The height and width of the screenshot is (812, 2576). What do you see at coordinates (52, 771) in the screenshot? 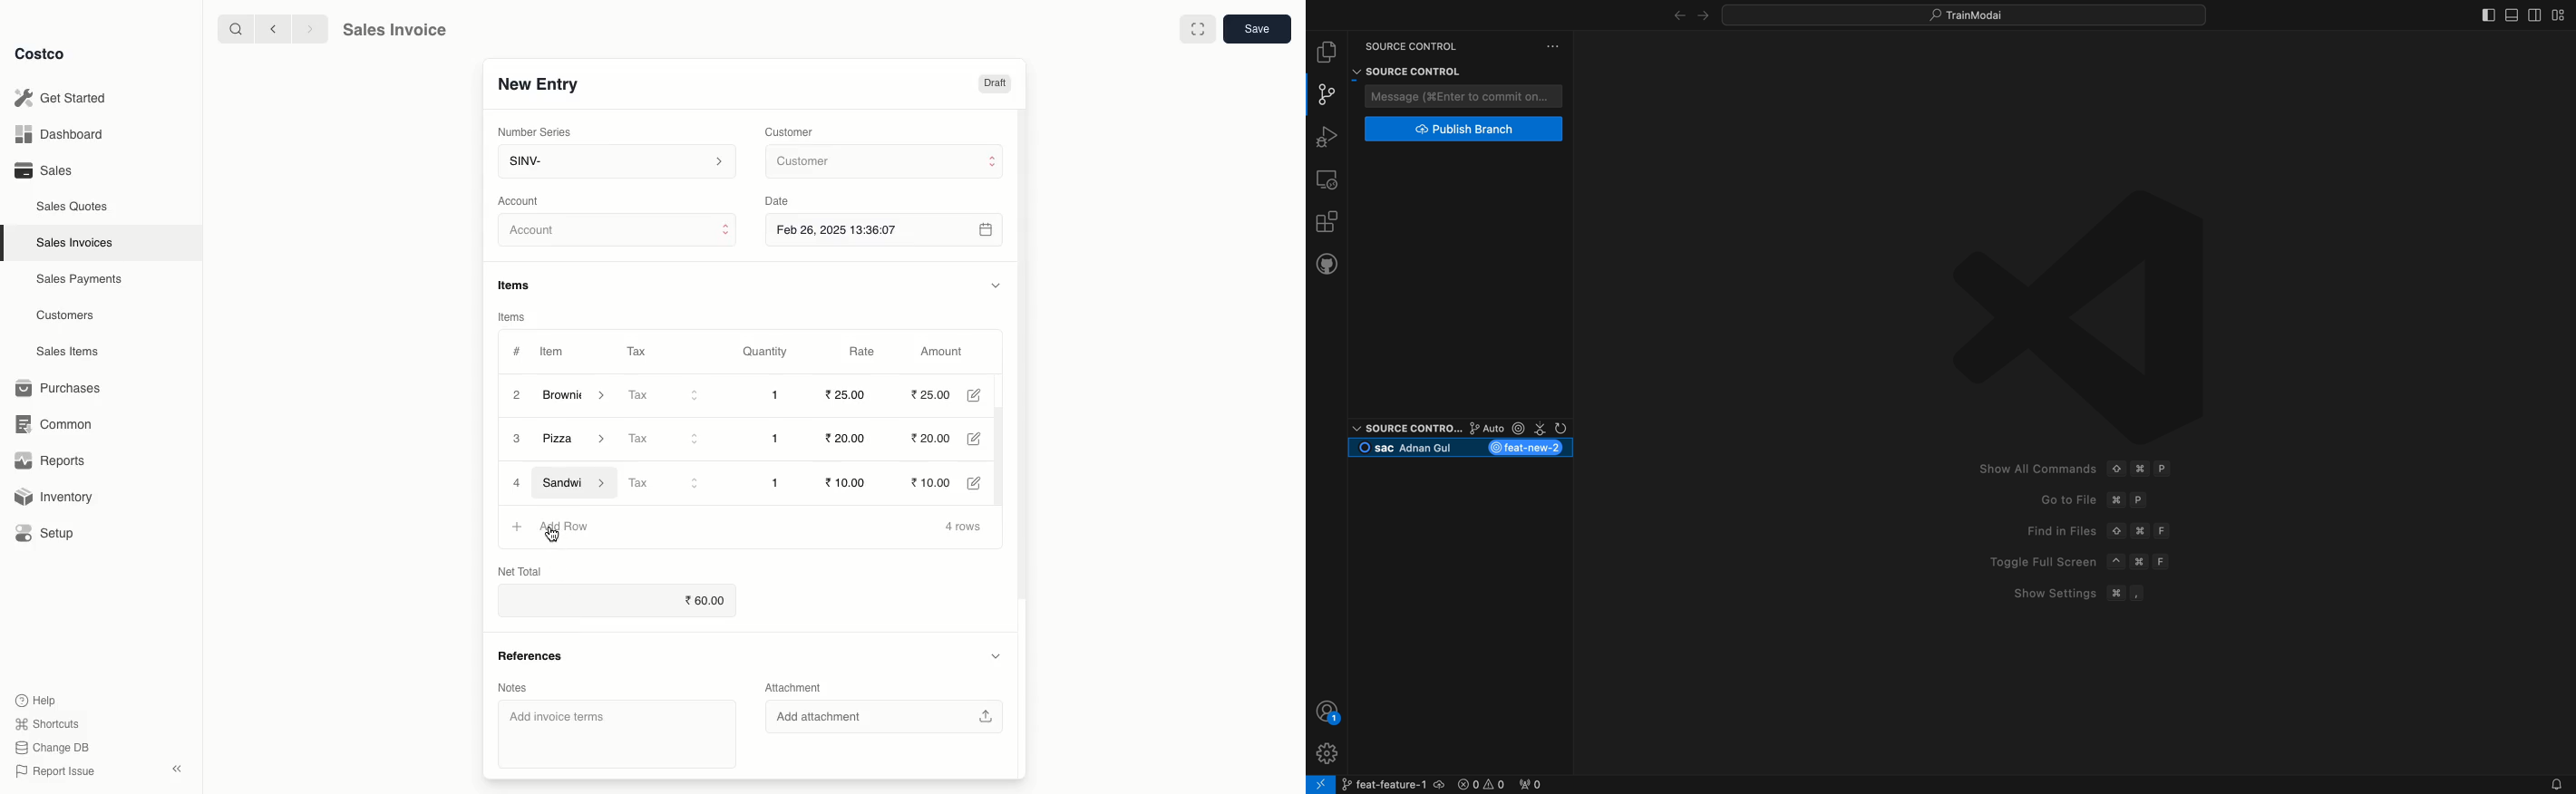
I see `Report Issue` at bounding box center [52, 771].